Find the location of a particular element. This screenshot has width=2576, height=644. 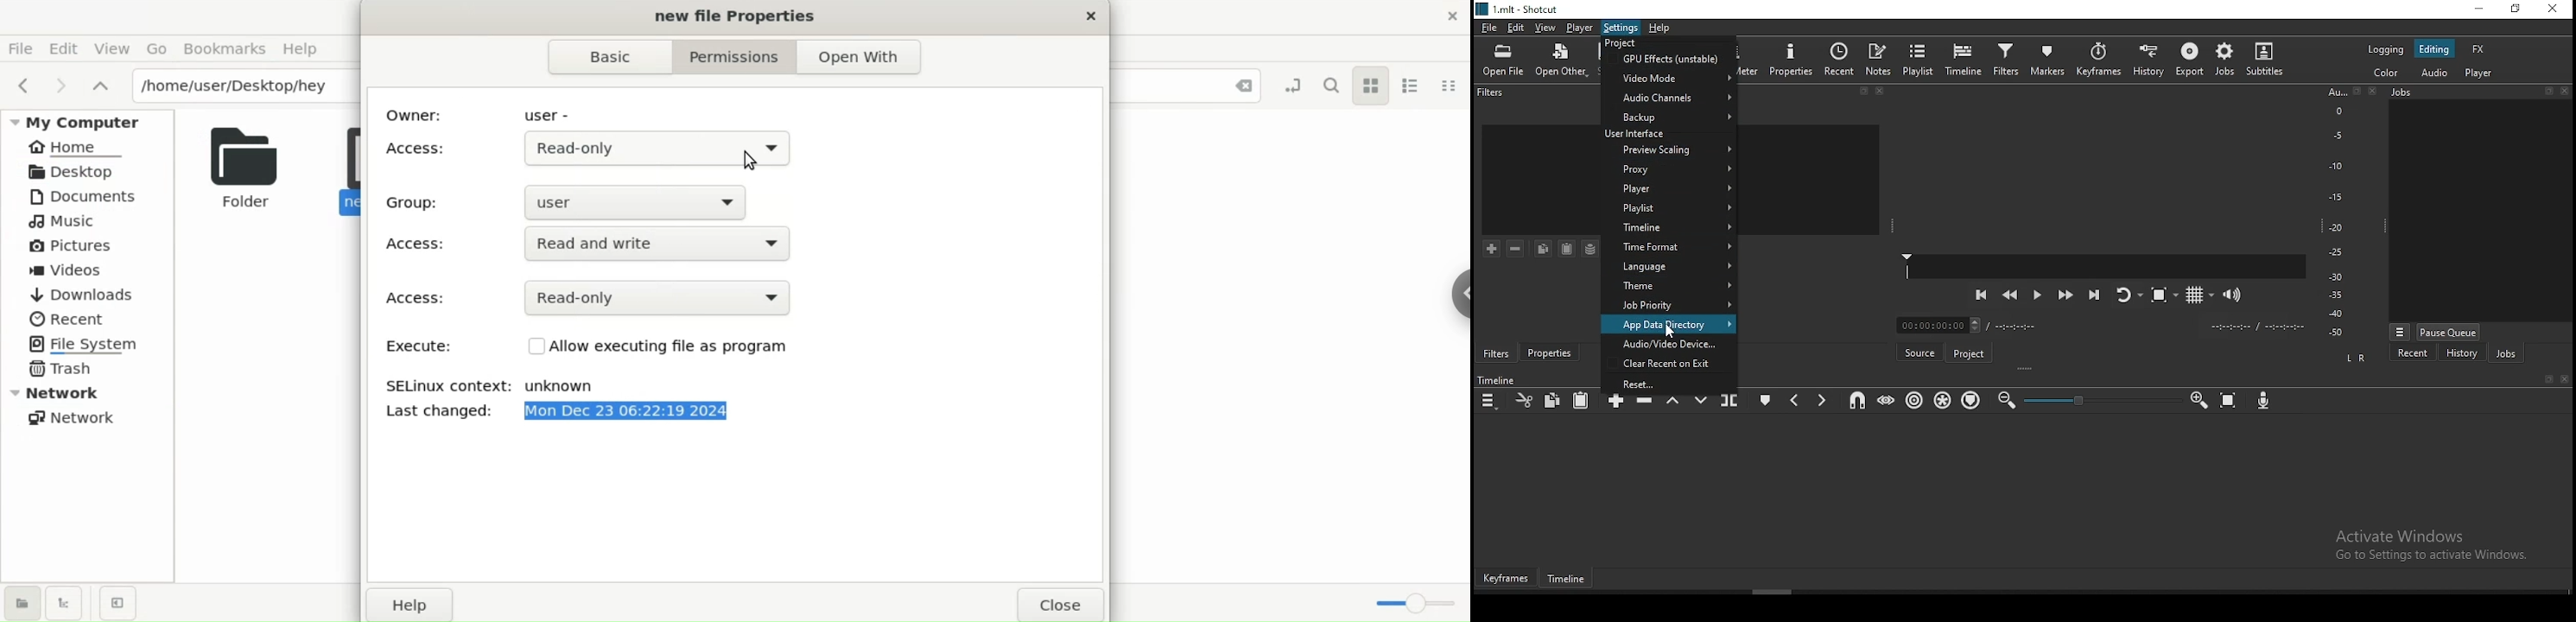

logging is located at coordinates (2384, 49).